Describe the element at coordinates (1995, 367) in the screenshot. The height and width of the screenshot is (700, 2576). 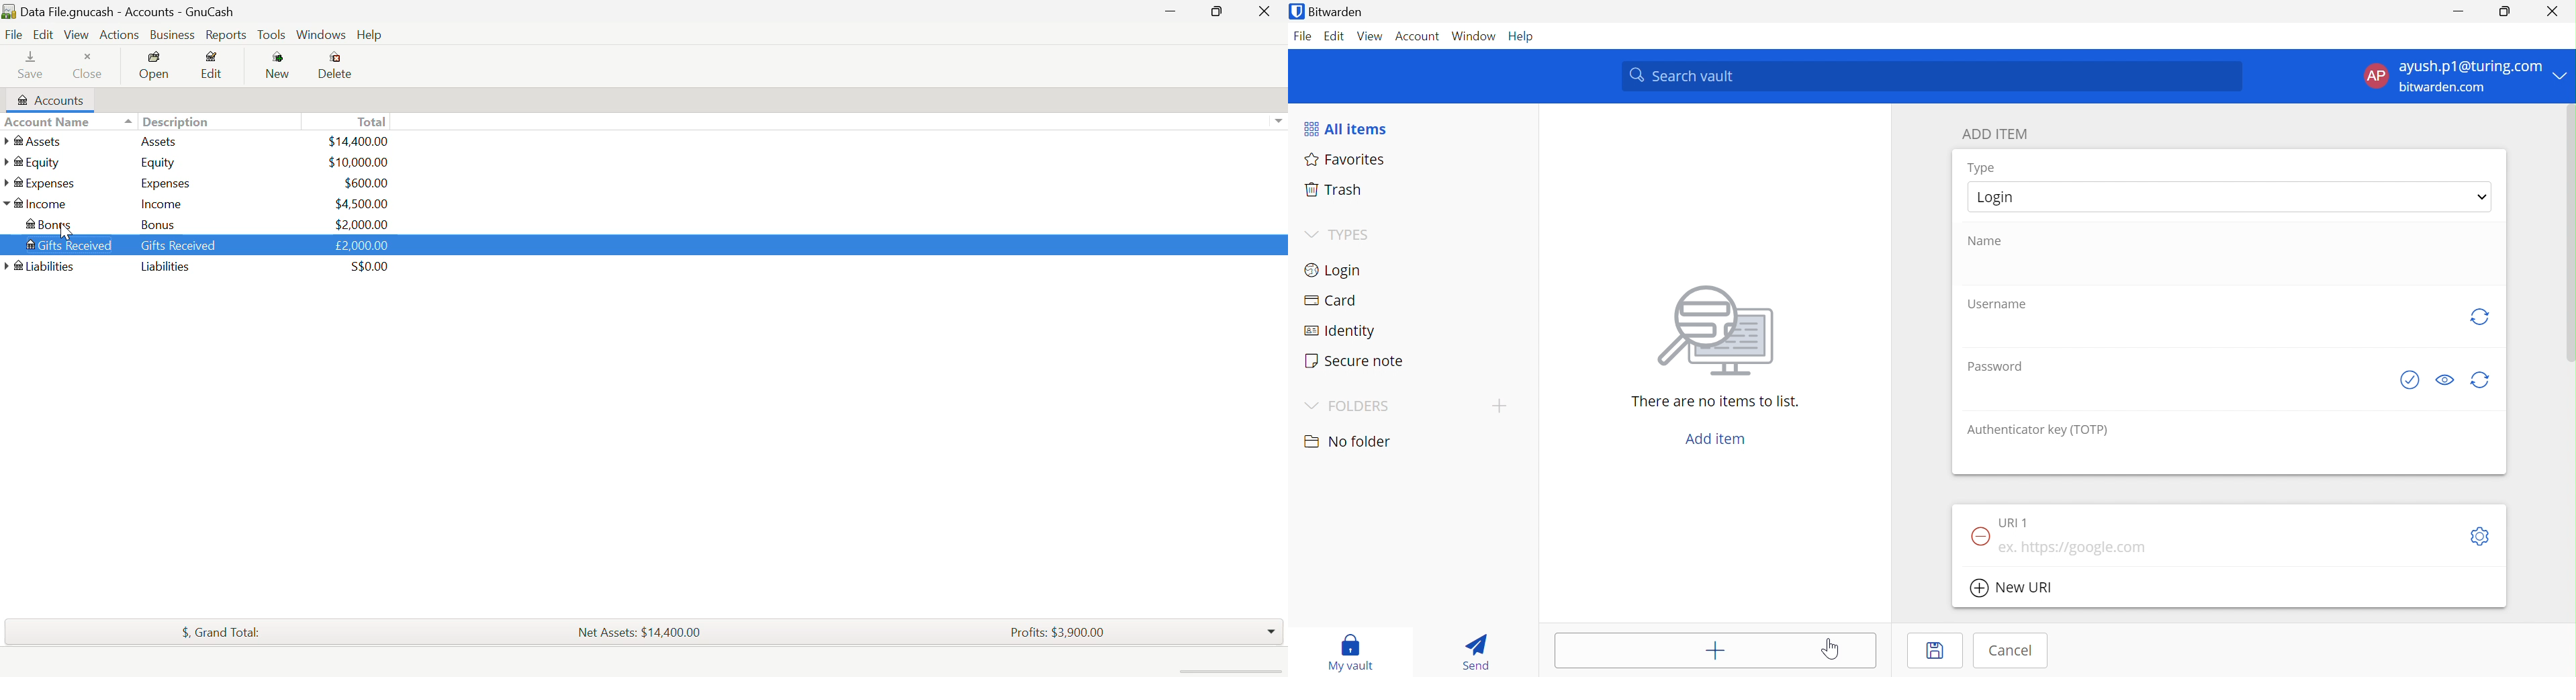
I see `Password` at that location.